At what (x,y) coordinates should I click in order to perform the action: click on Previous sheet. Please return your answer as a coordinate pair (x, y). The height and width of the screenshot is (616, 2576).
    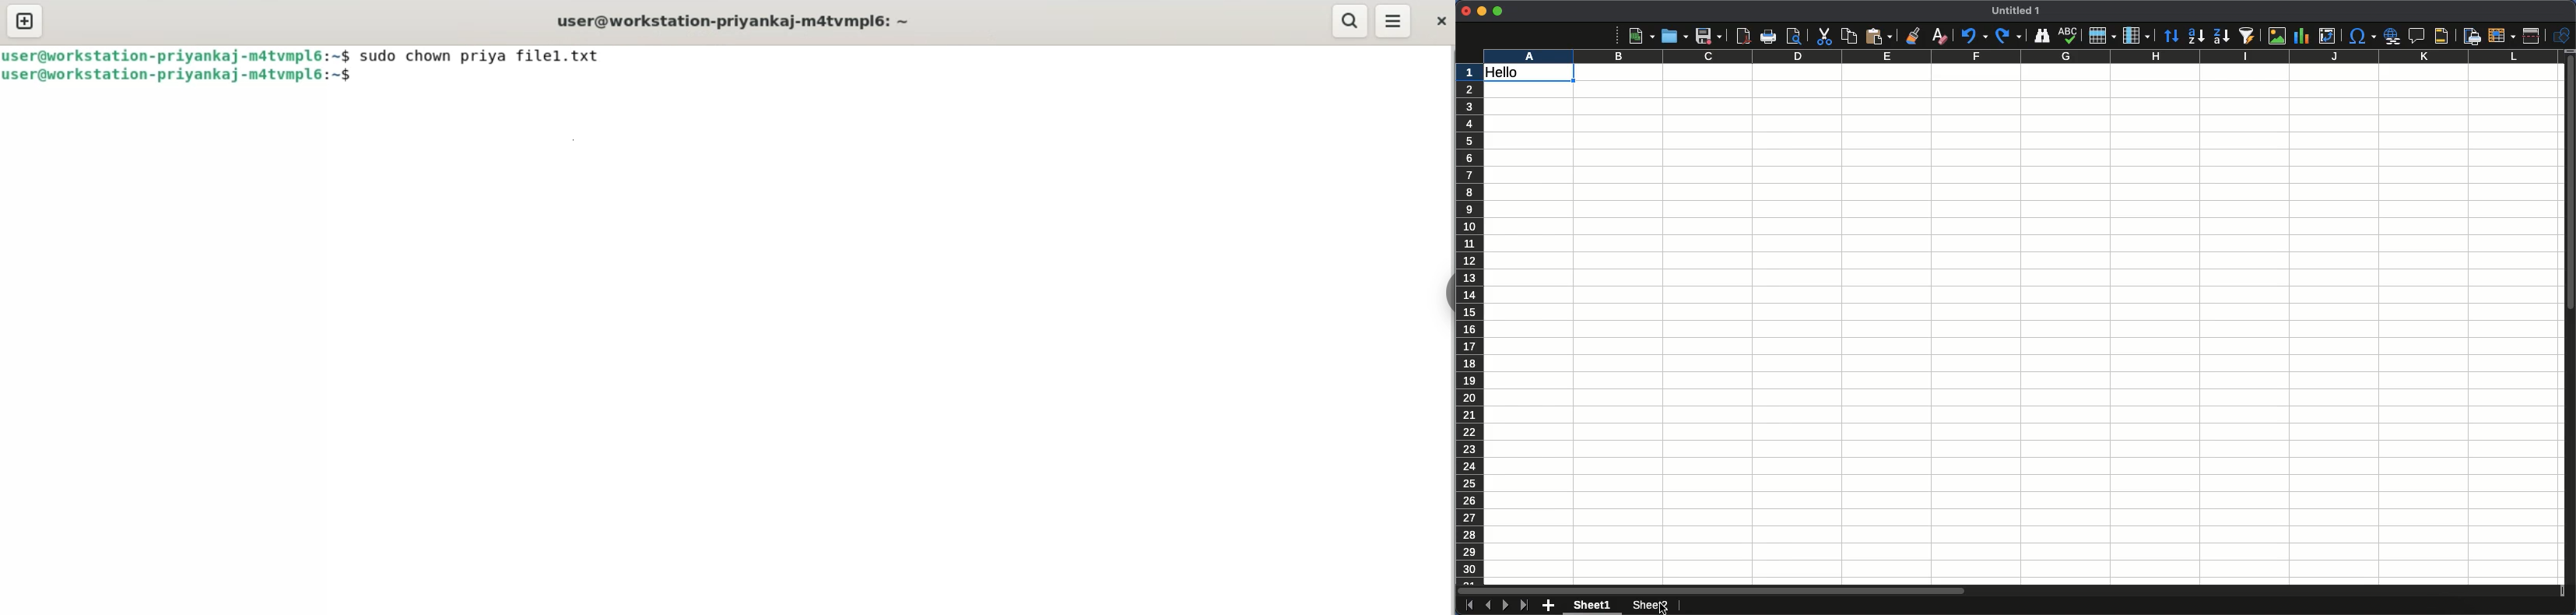
    Looking at the image, I should click on (1487, 605).